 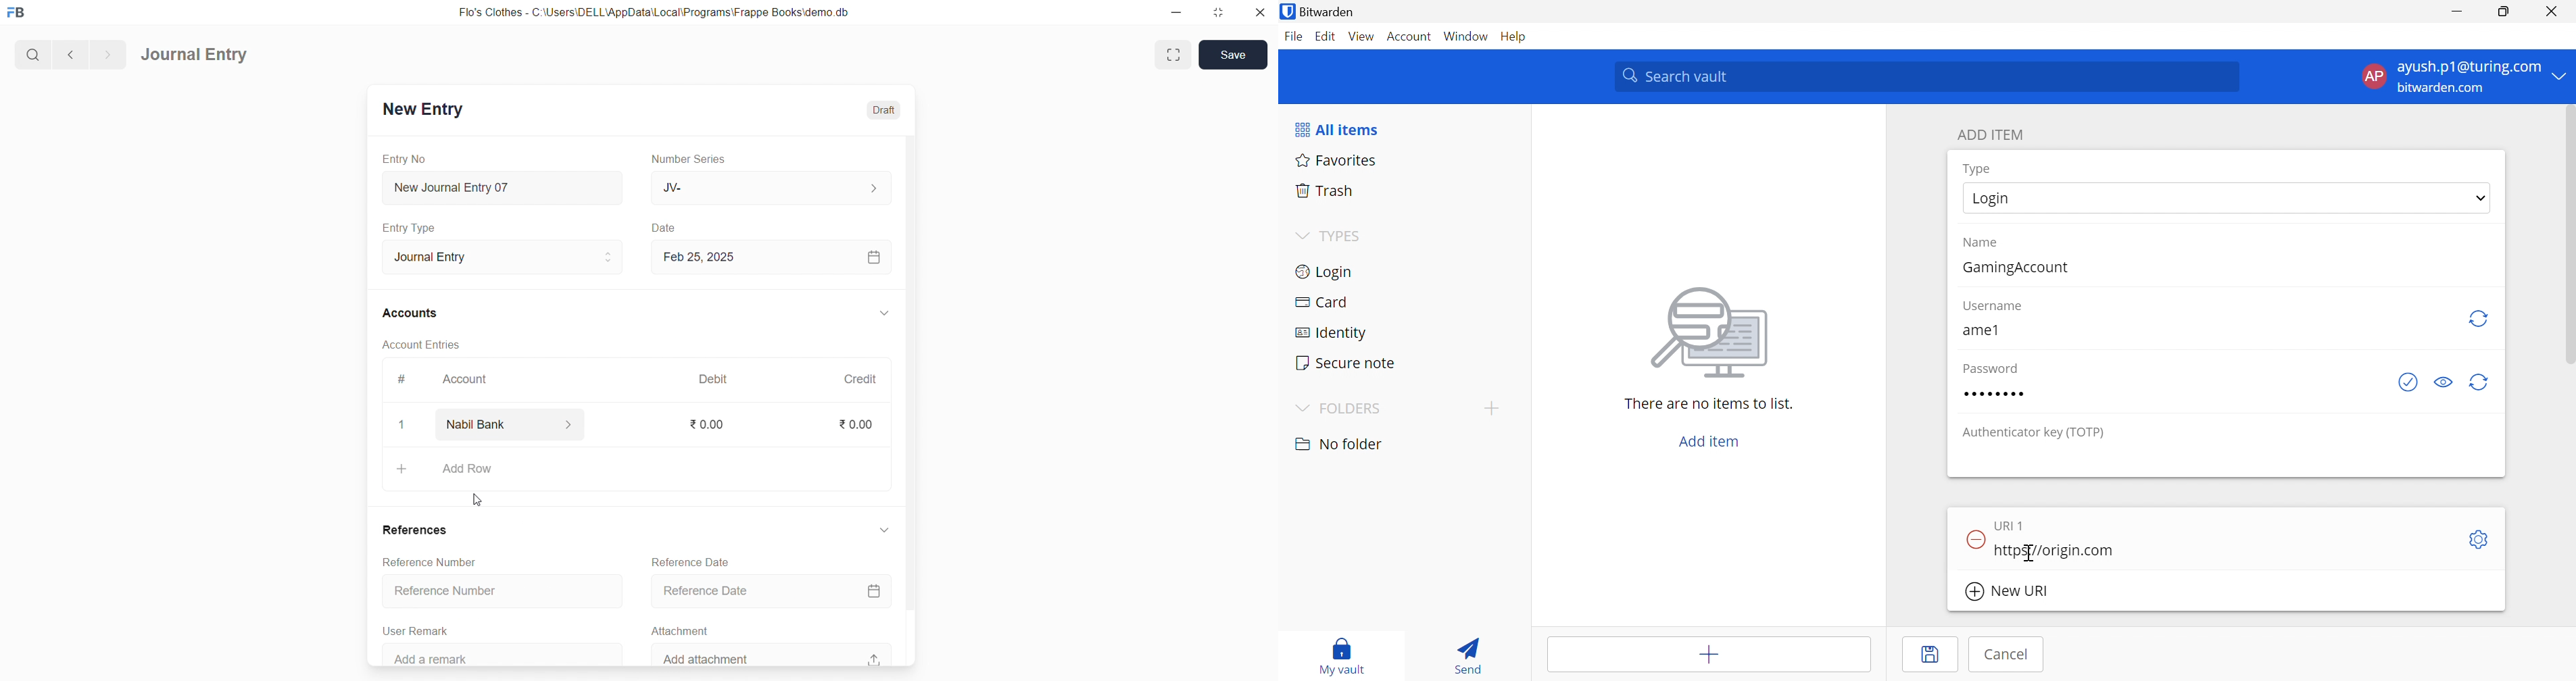 I want to click on logo, so click(x=19, y=13).